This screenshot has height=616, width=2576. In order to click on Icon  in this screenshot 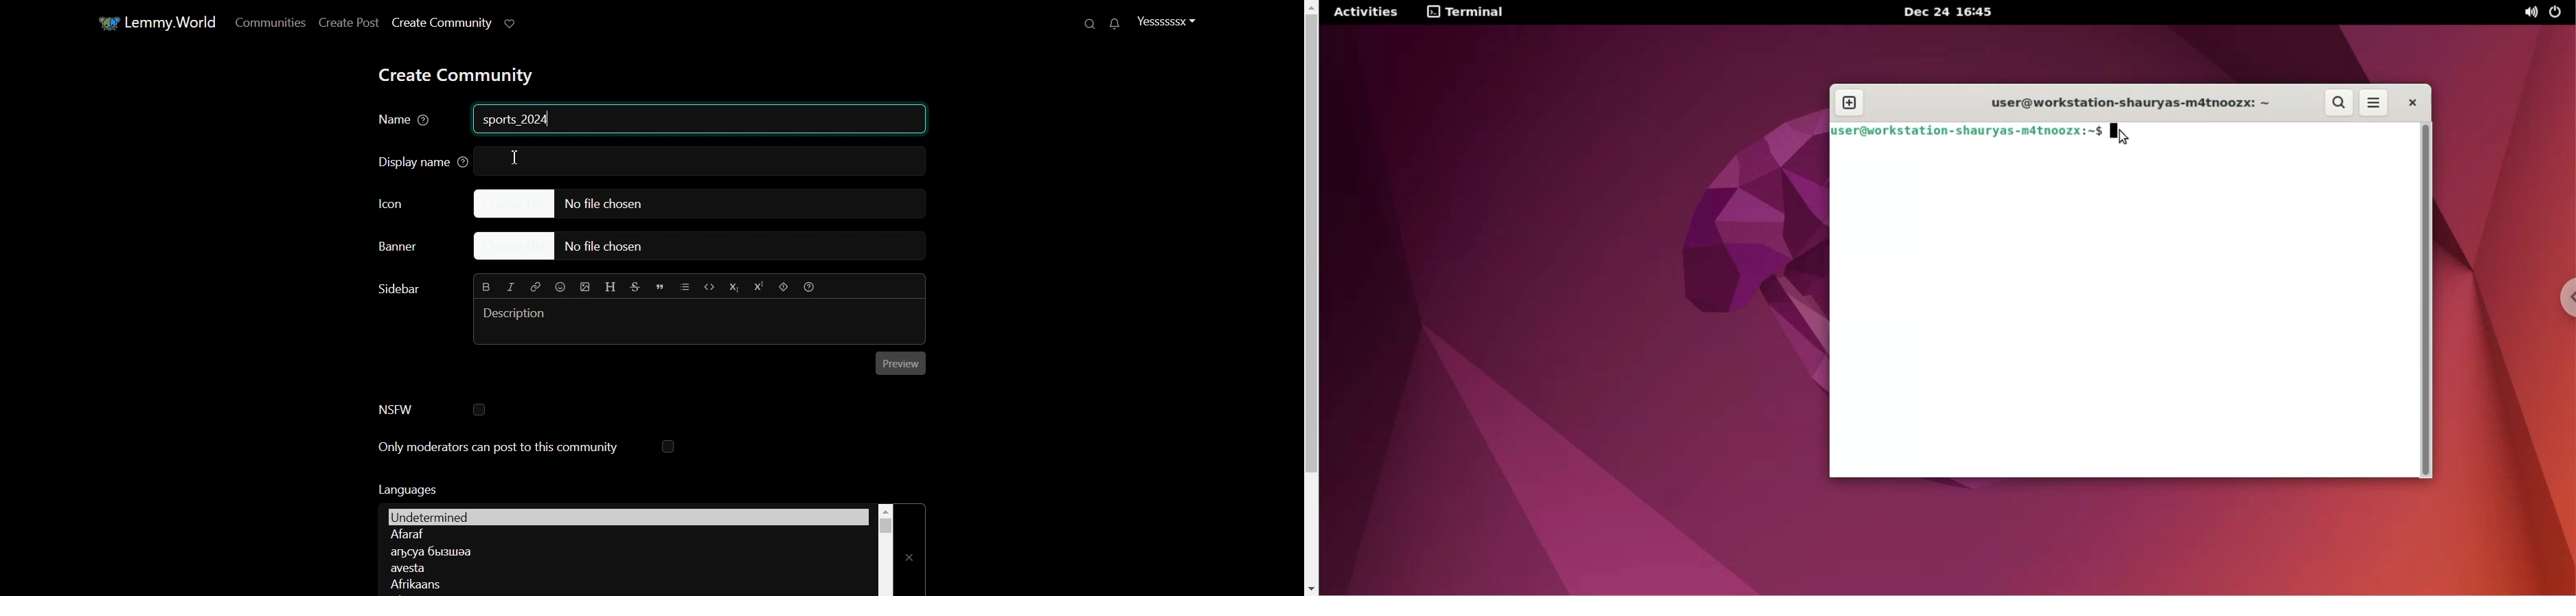, I will do `click(409, 202)`.